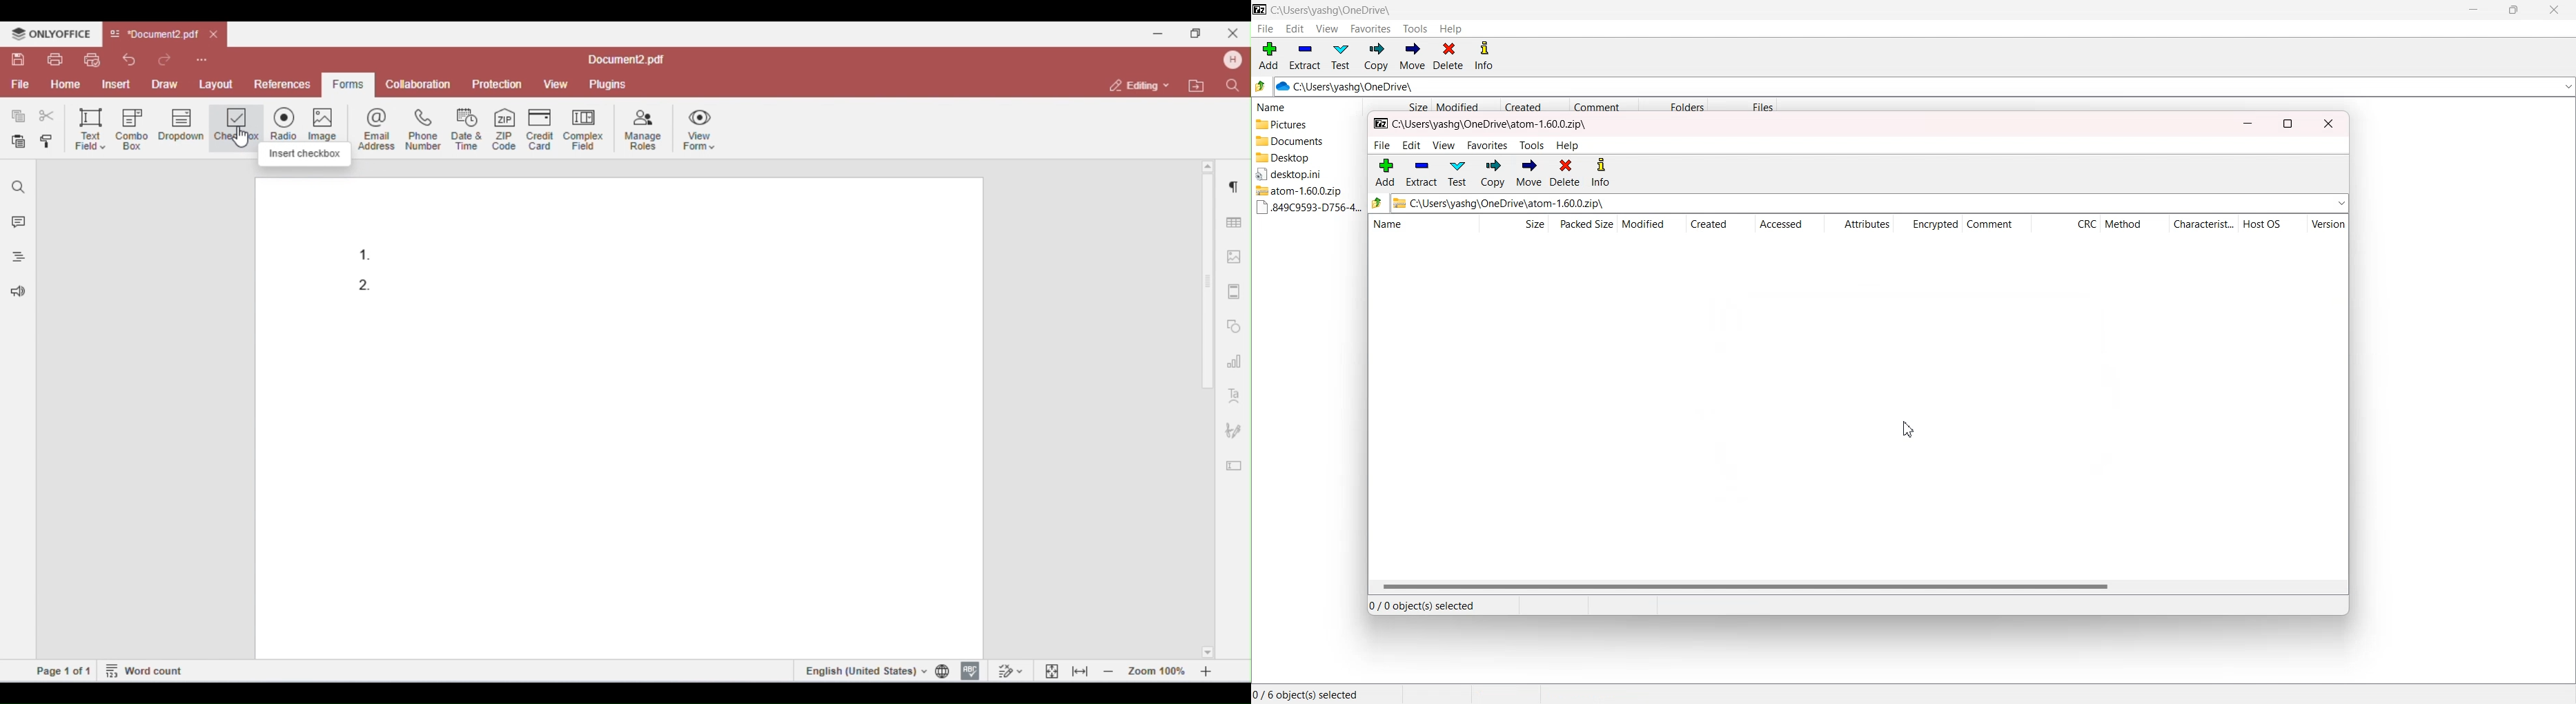  Describe the element at coordinates (1744, 105) in the screenshot. I see `Files` at that location.